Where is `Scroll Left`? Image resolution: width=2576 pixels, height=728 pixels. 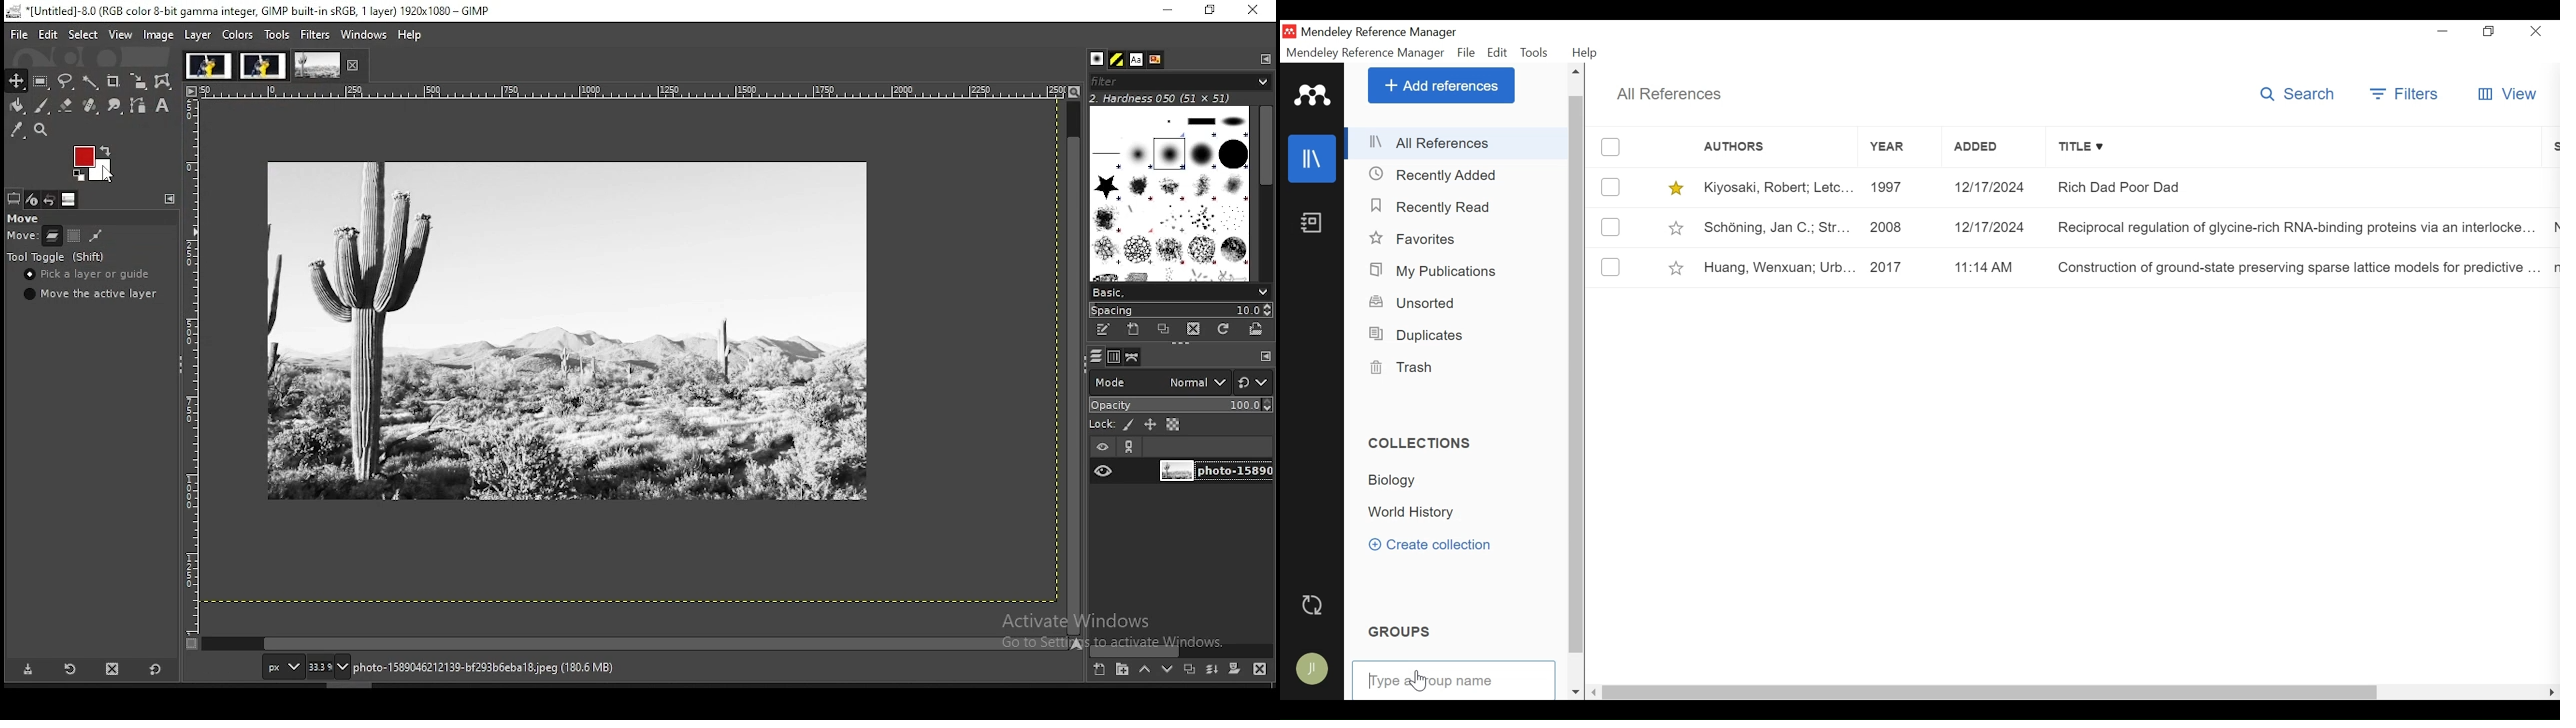
Scroll Left is located at coordinates (2552, 693).